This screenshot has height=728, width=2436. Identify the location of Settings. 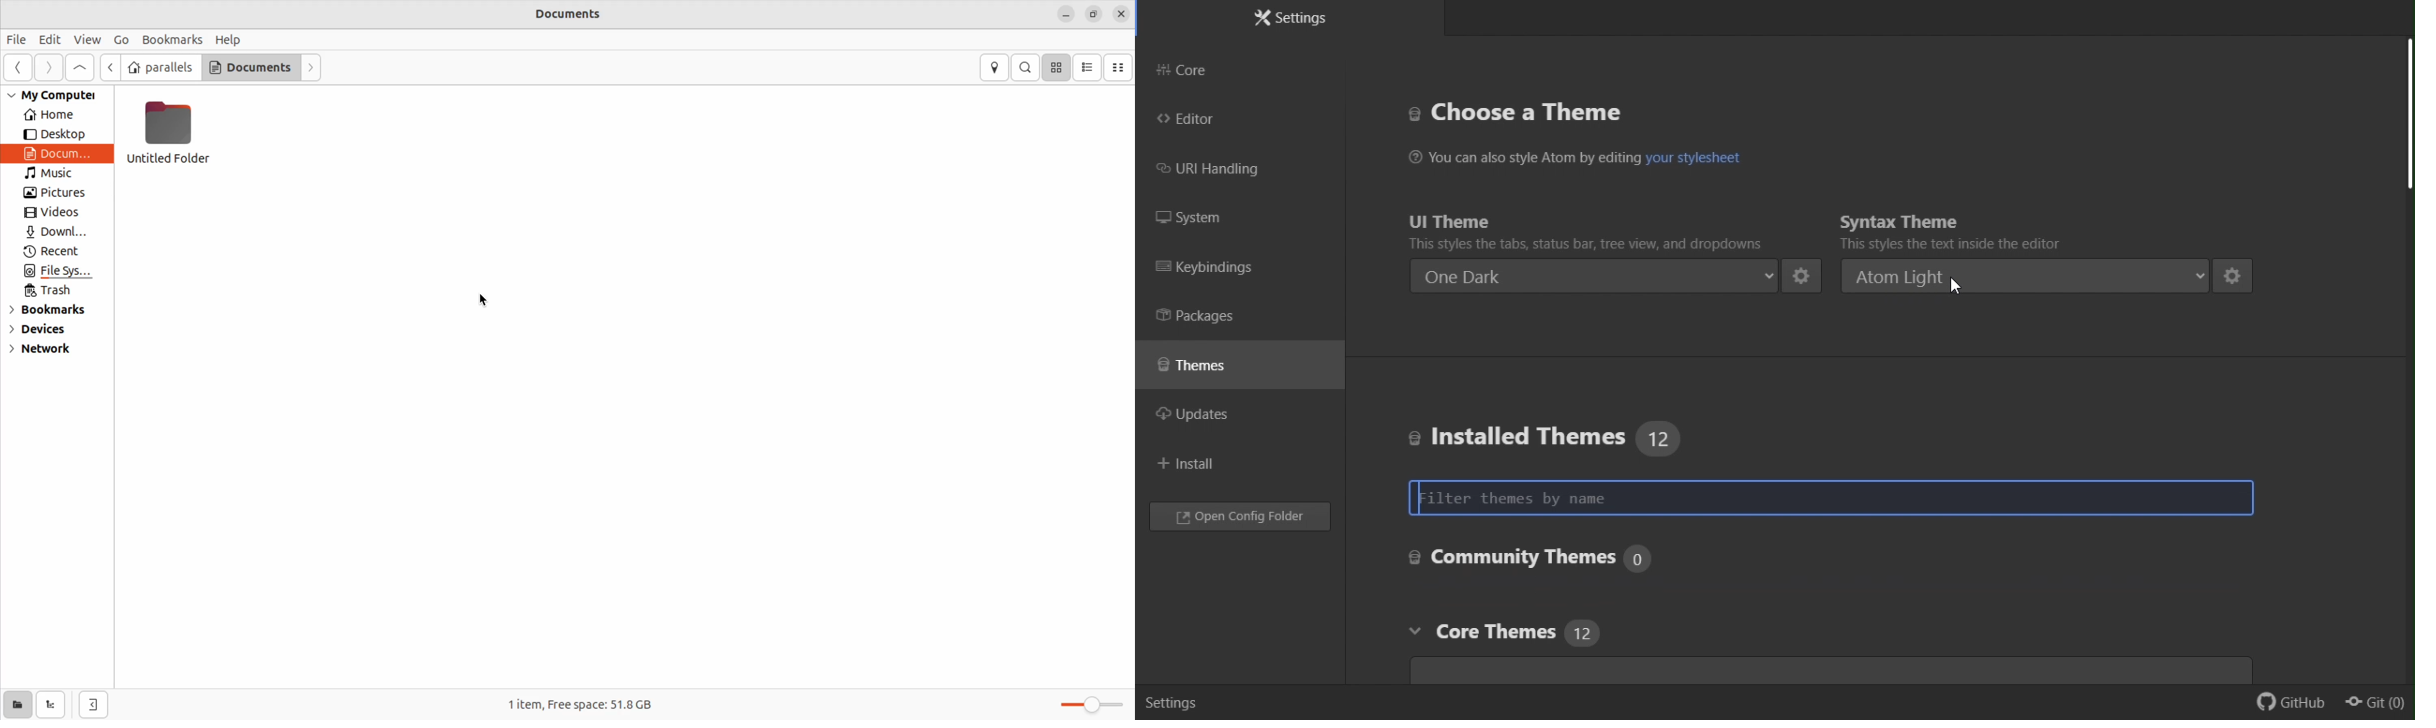
(1289, 18).